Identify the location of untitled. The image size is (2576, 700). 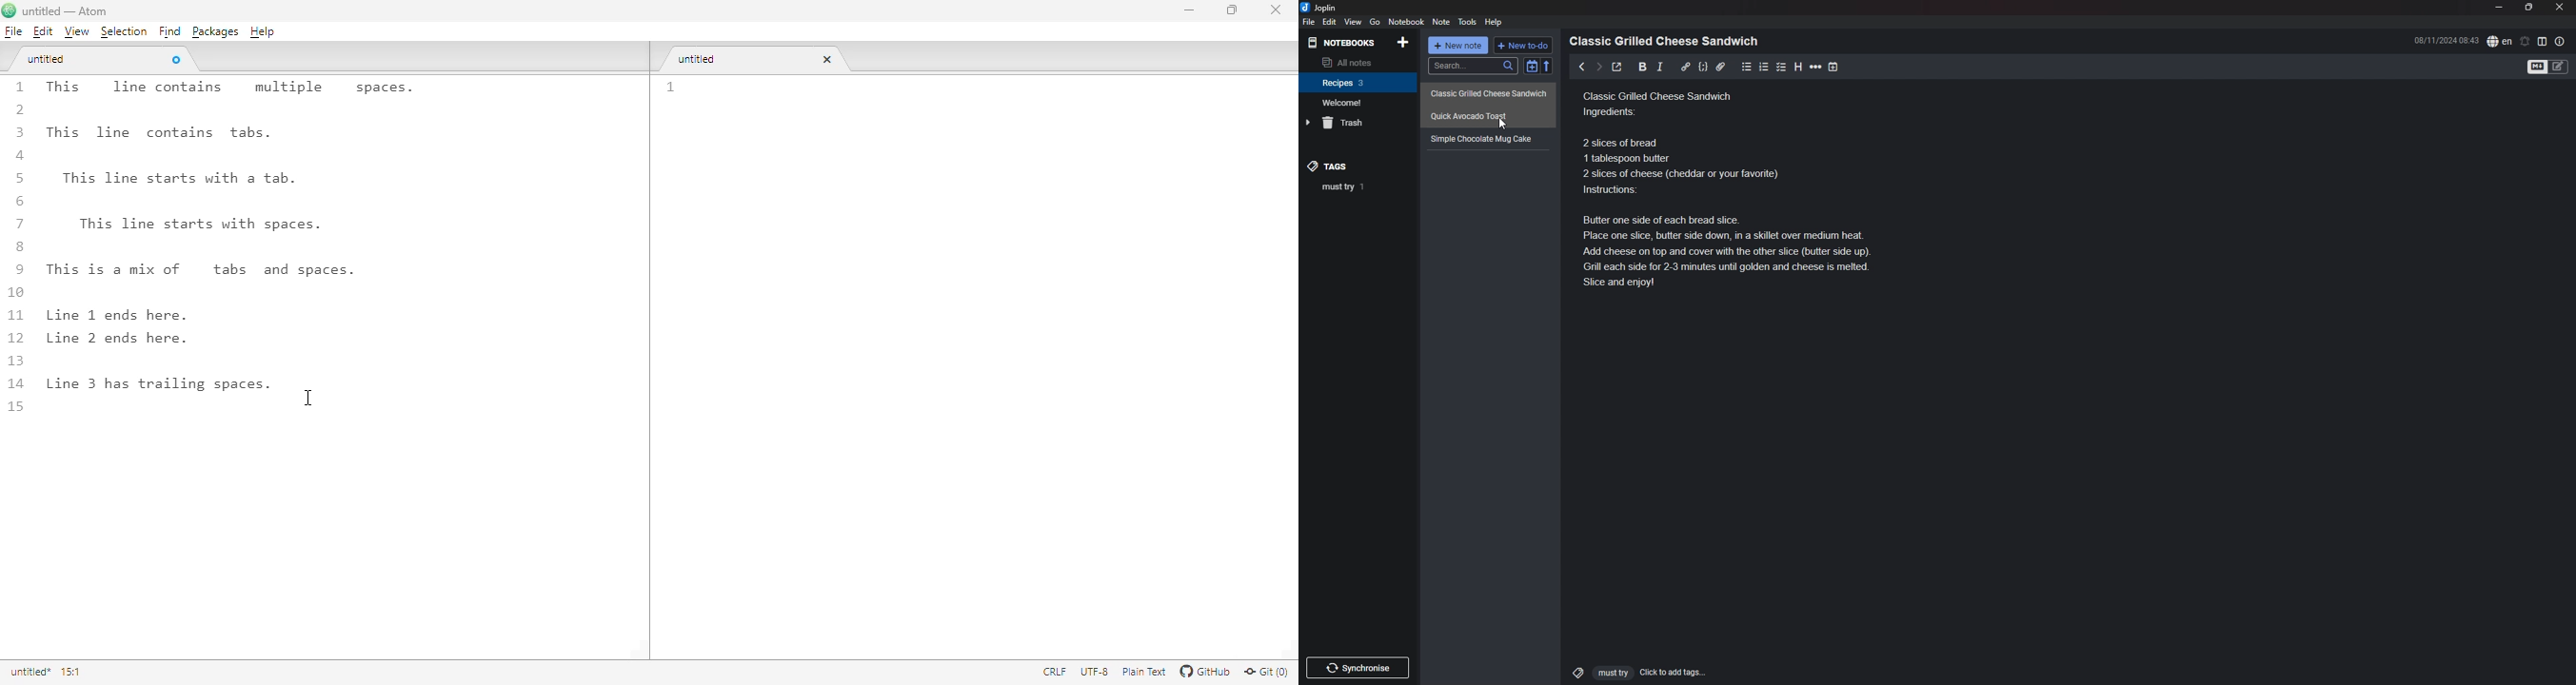
(30, 672).